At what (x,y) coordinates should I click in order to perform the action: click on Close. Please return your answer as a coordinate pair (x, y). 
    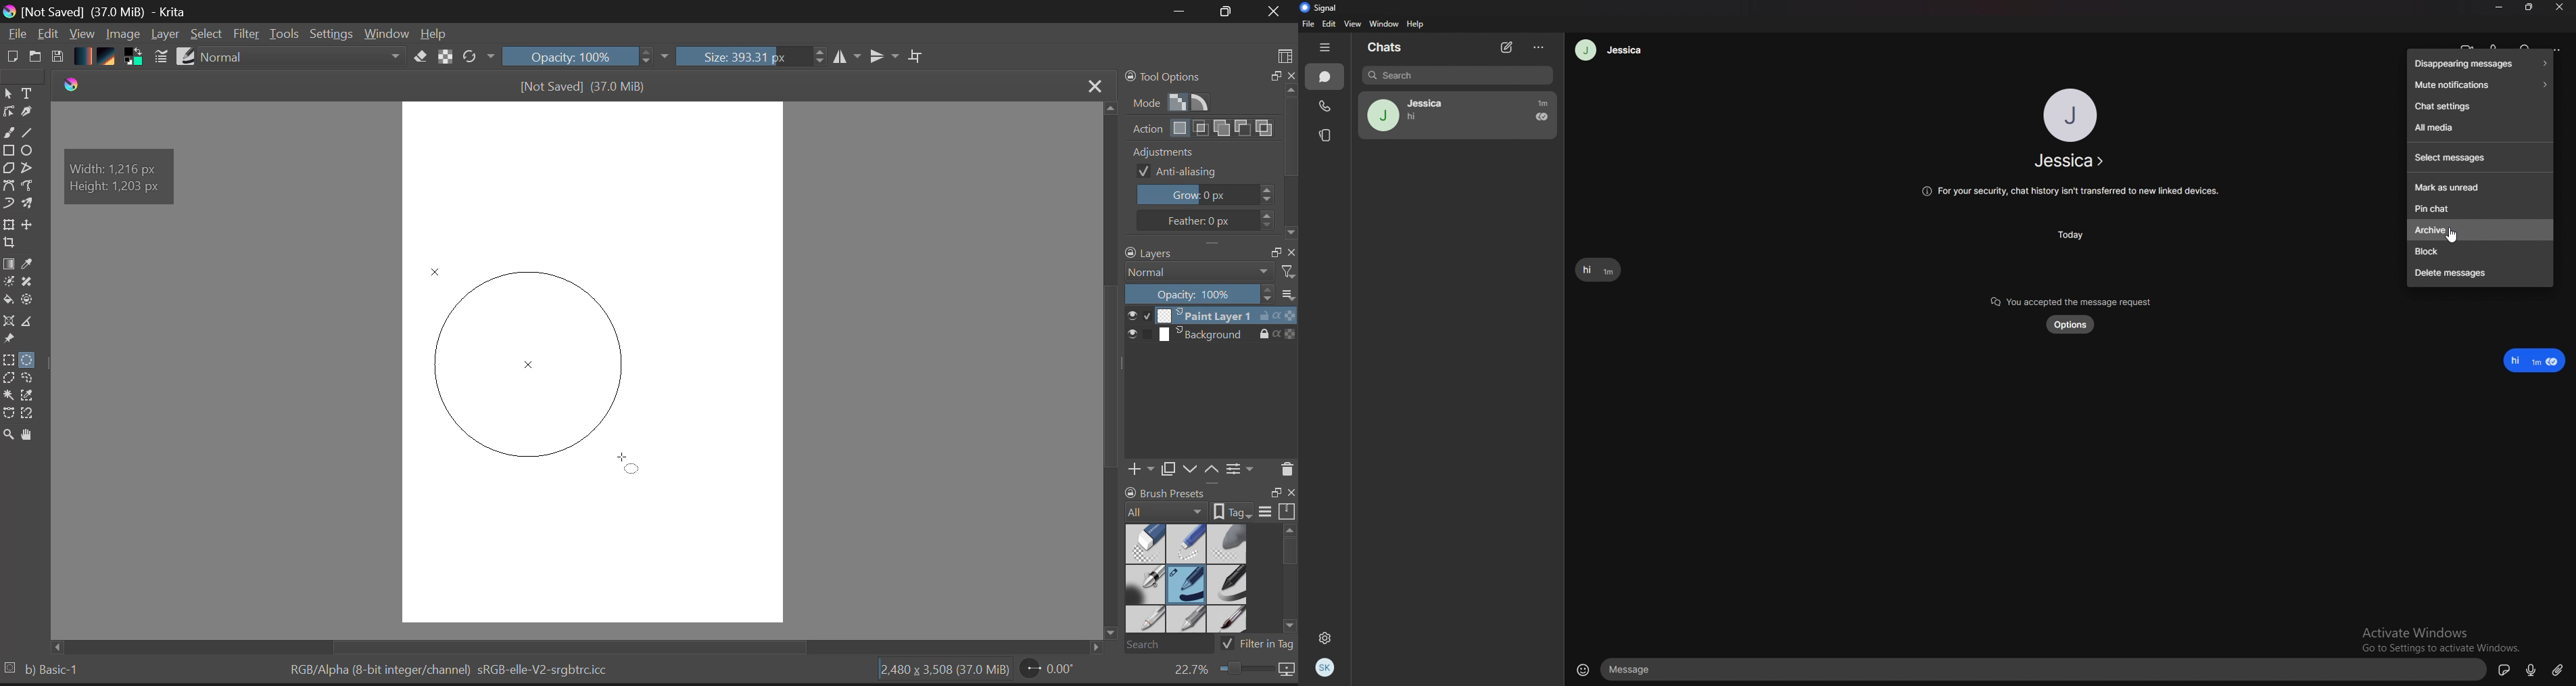
    Looking at the image, I should click on (1271, 13).